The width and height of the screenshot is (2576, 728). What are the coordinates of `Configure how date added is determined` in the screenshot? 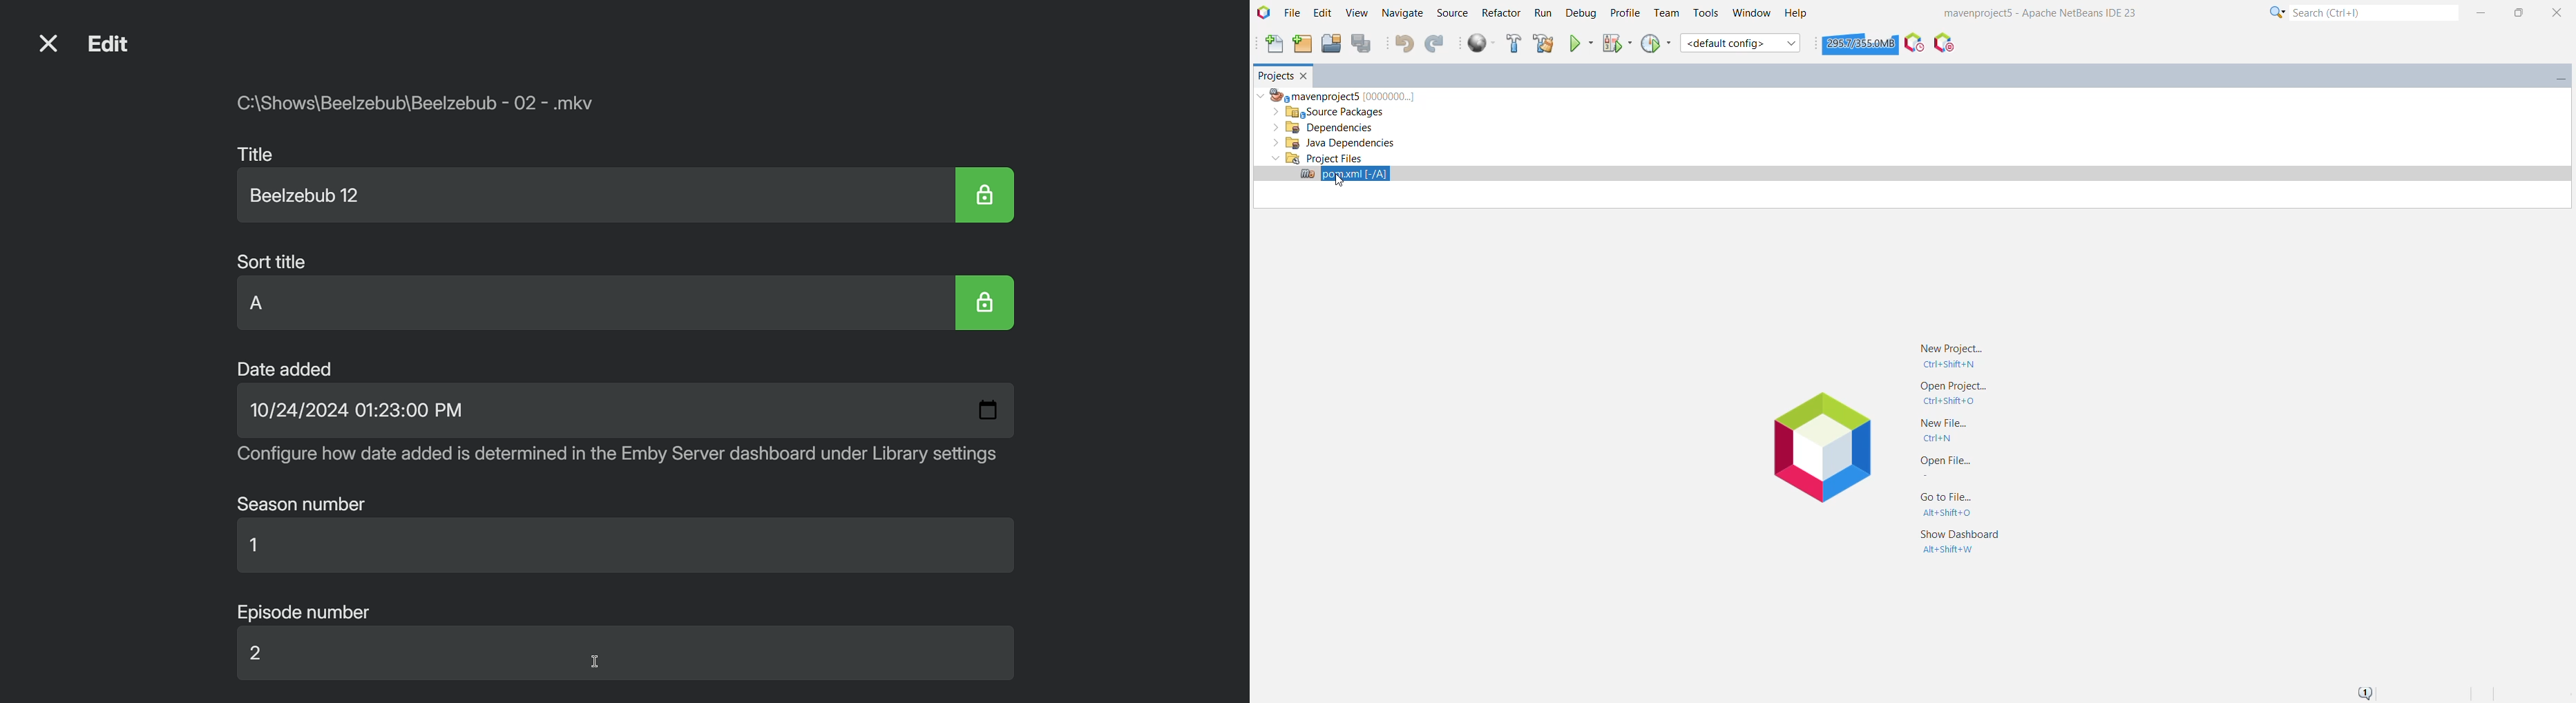 It's located at (617, 459).